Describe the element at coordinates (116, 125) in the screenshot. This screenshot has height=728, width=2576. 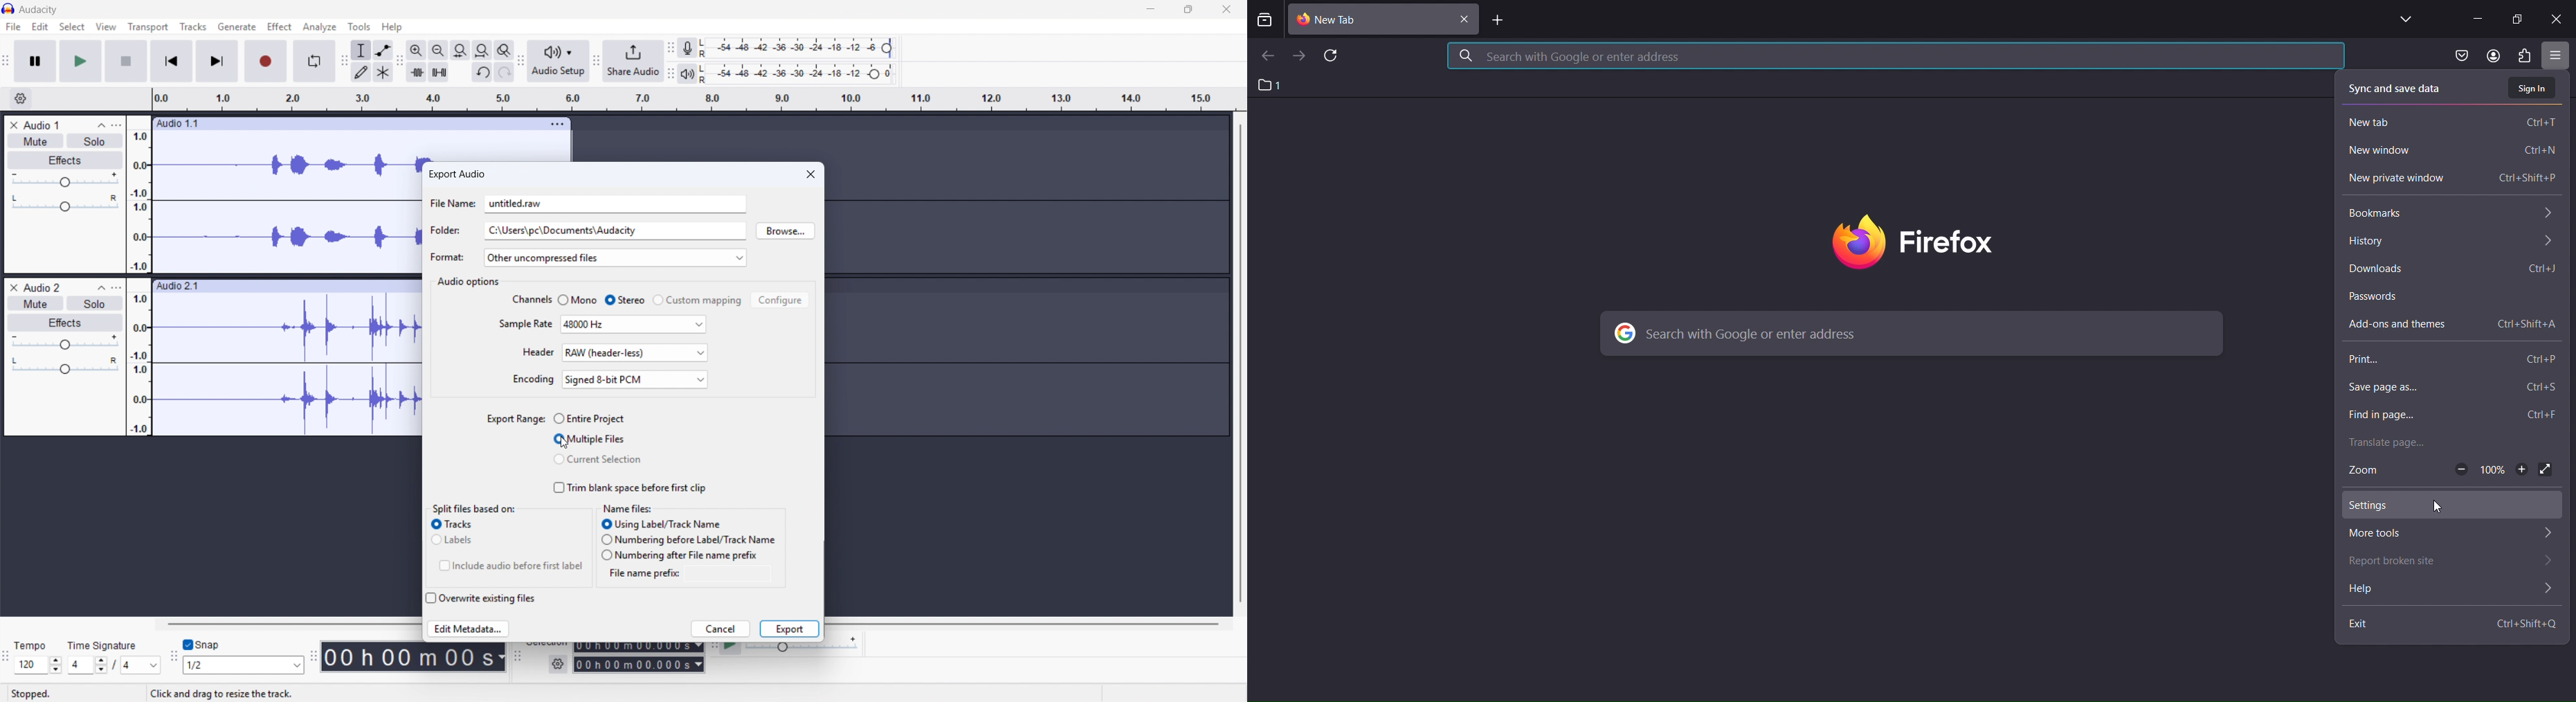
I see `Track control panel menu` at that location.